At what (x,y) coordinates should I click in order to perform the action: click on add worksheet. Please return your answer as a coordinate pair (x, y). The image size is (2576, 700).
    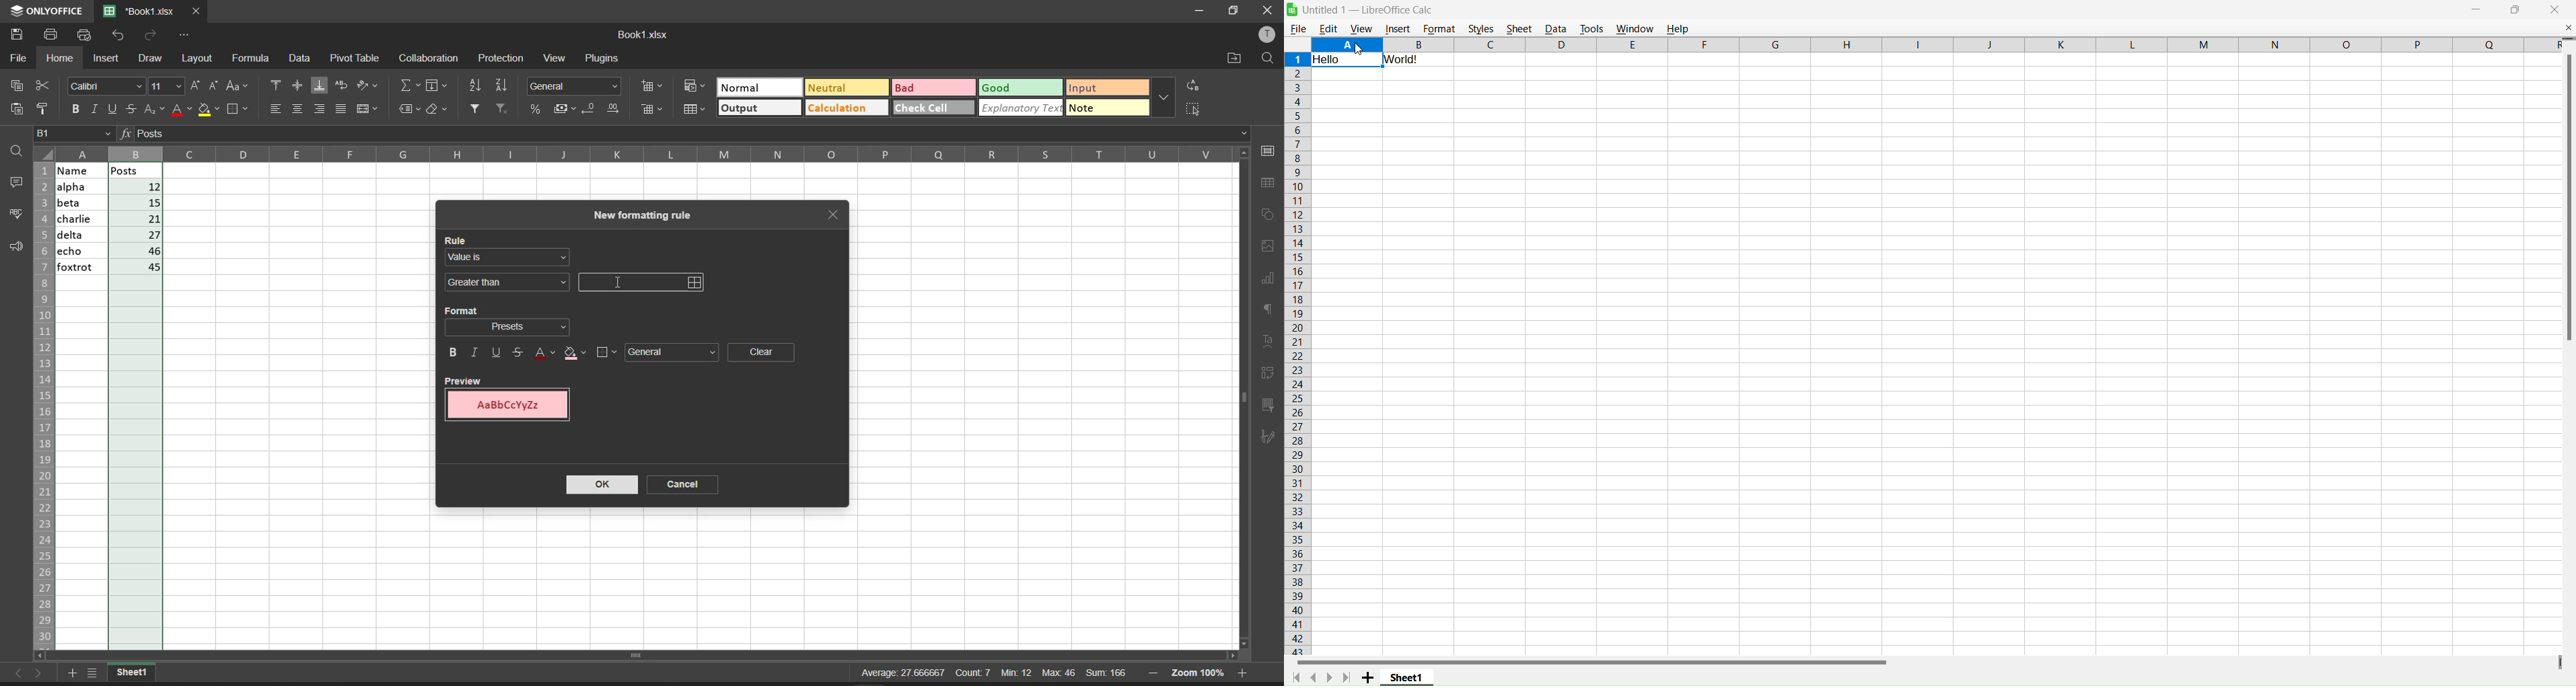
    Looking at the image, I should click on (72, 671).